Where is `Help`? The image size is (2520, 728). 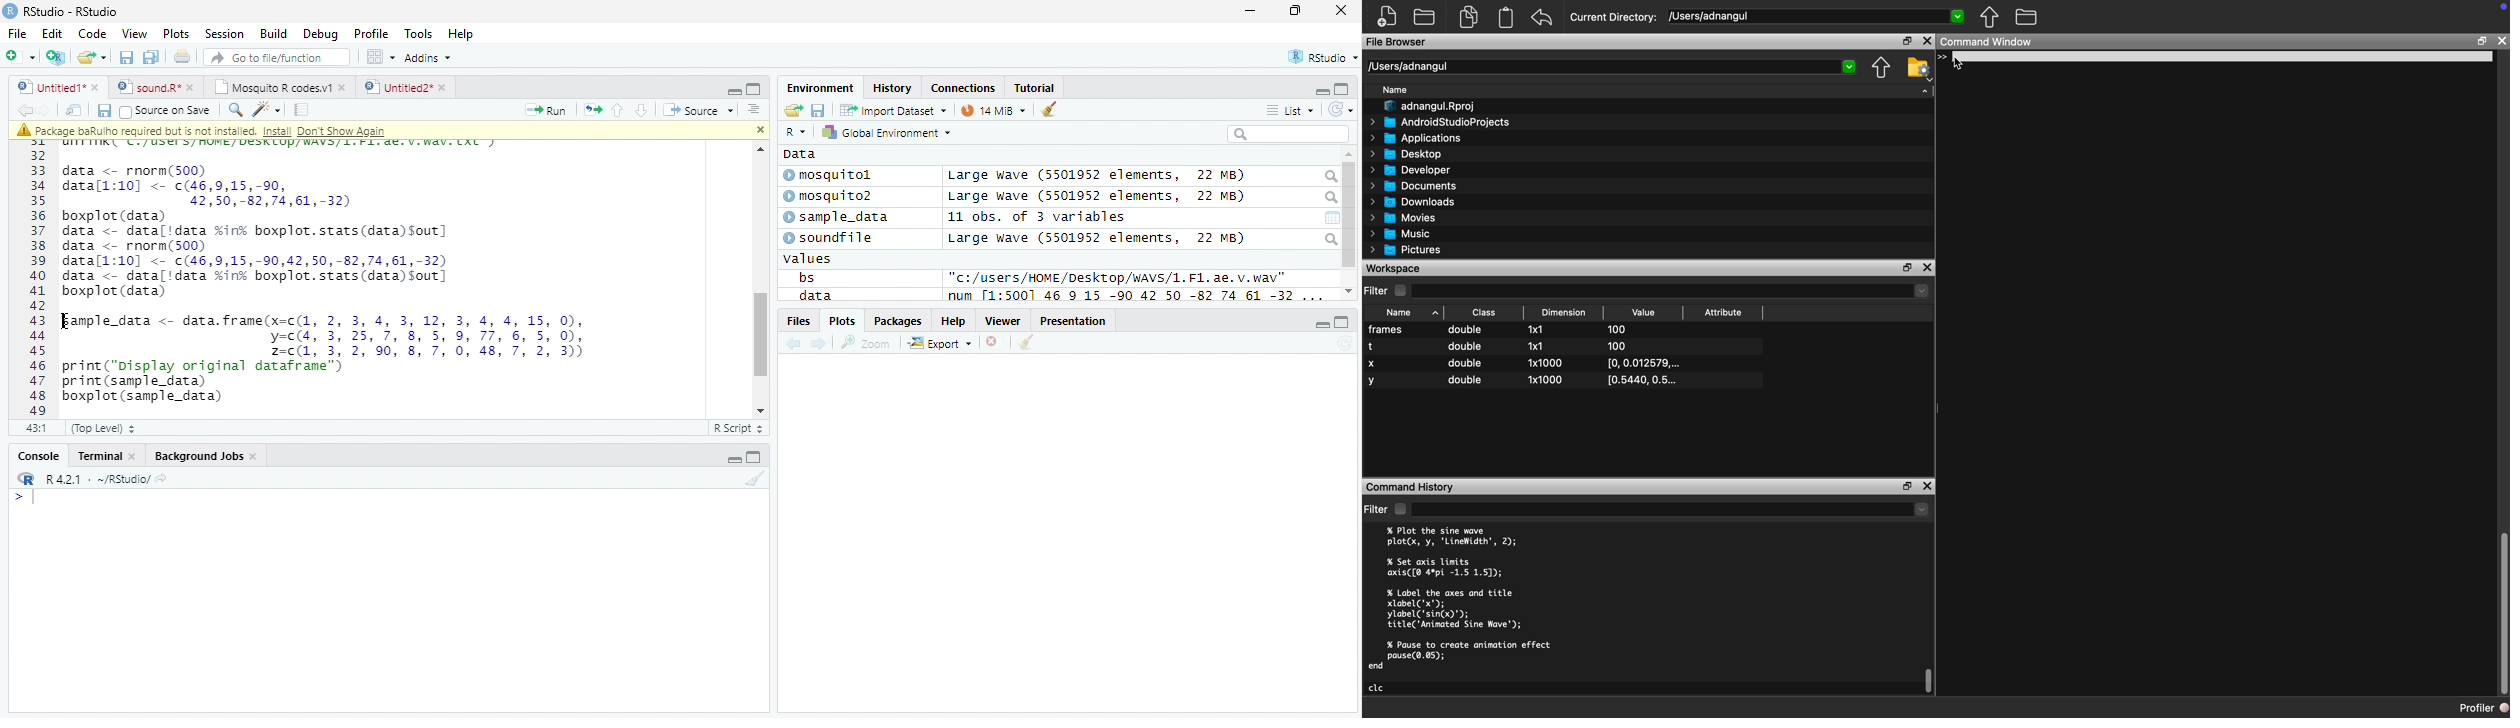
Help is located at coordinates (954, 320).